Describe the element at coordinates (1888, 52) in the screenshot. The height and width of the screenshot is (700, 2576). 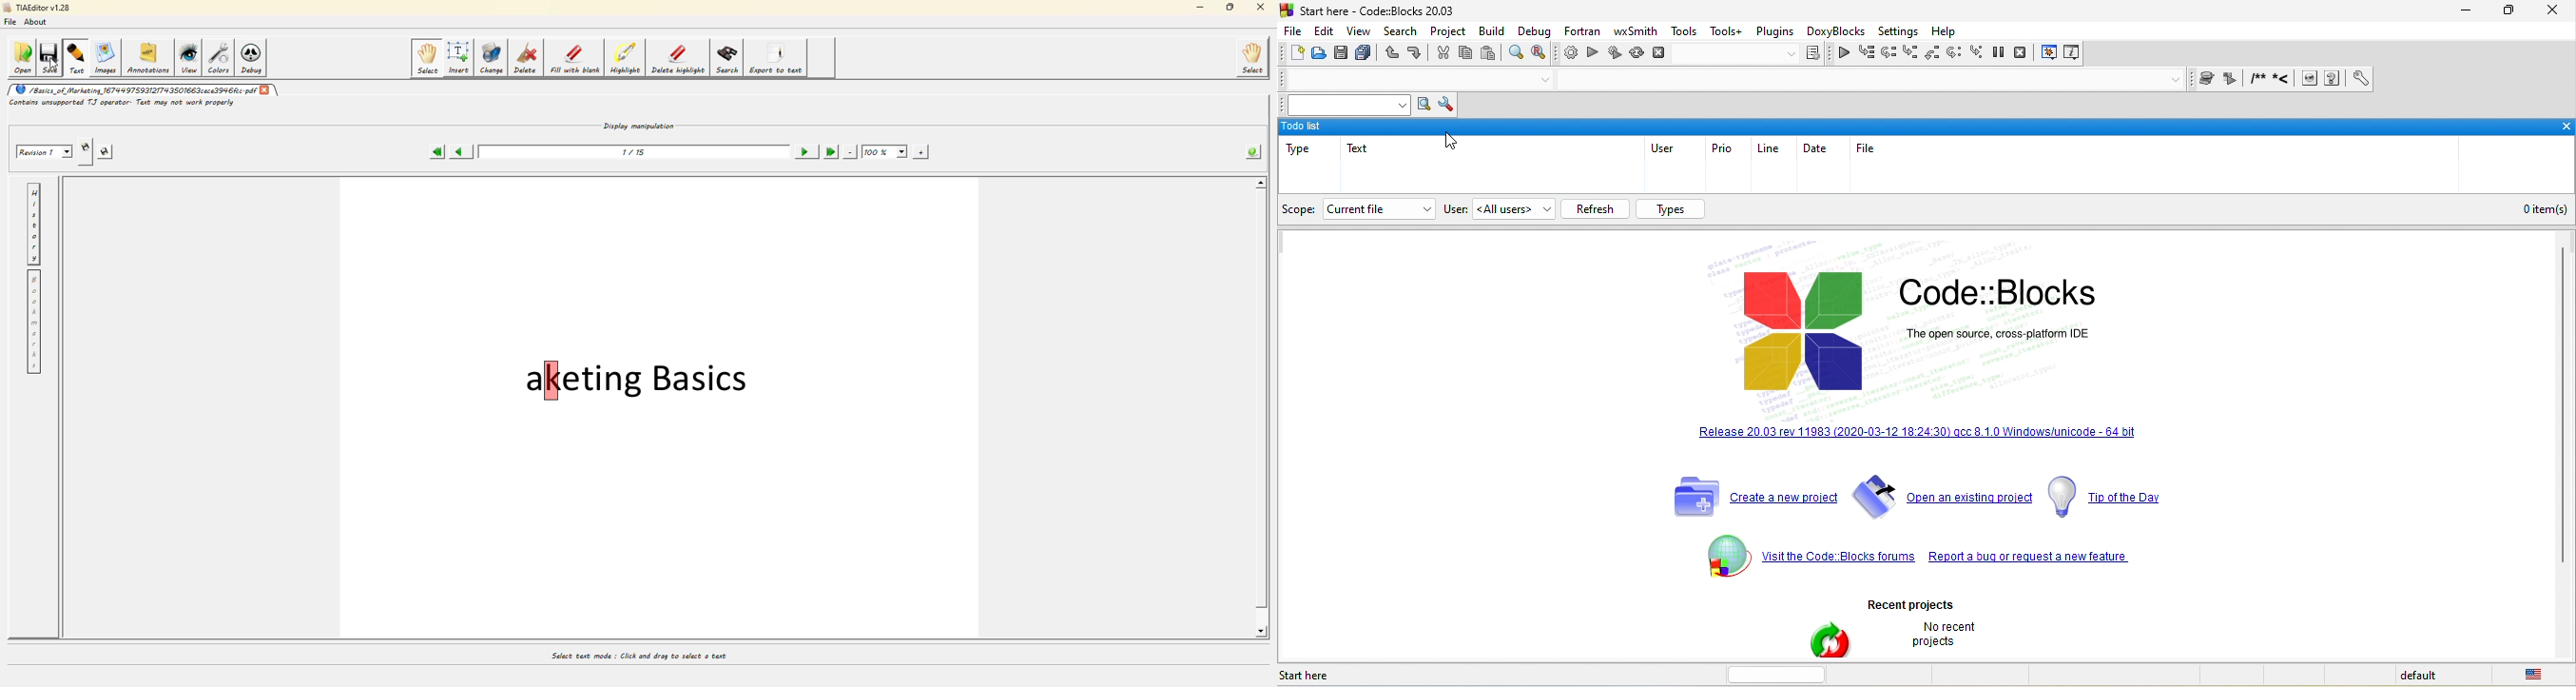
I see `next line` at that location.